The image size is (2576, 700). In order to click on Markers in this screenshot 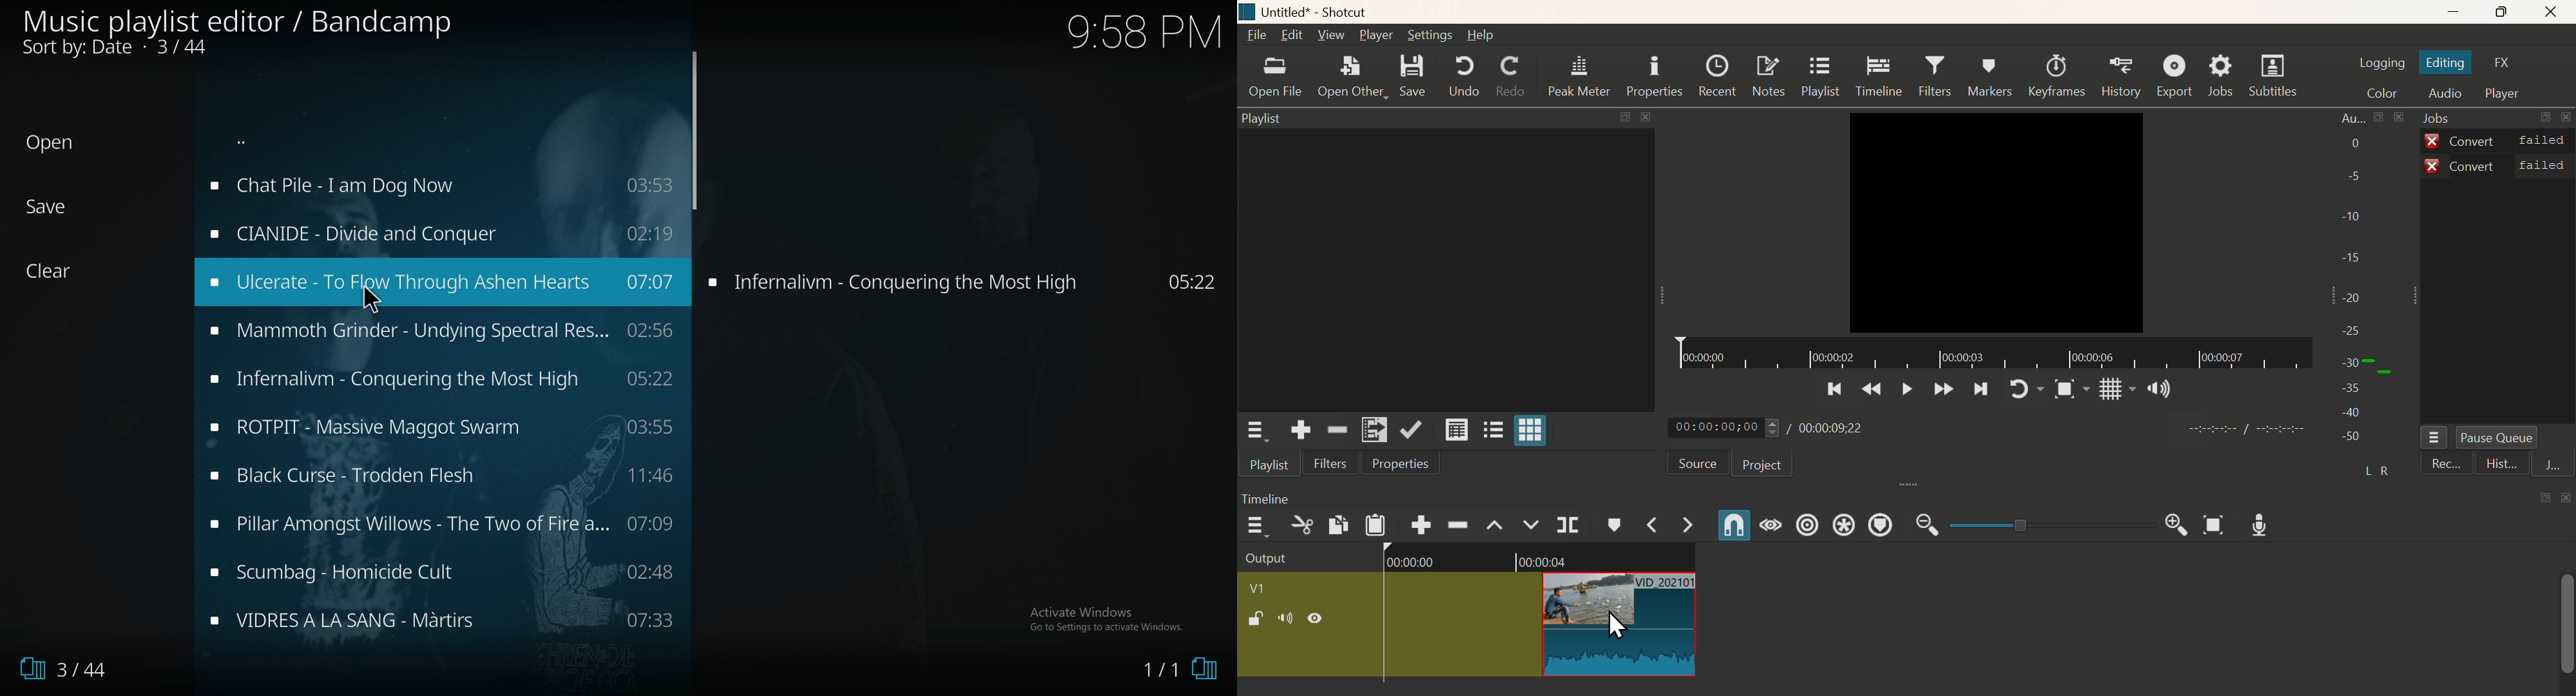, I will do `click(1989, 75)`.